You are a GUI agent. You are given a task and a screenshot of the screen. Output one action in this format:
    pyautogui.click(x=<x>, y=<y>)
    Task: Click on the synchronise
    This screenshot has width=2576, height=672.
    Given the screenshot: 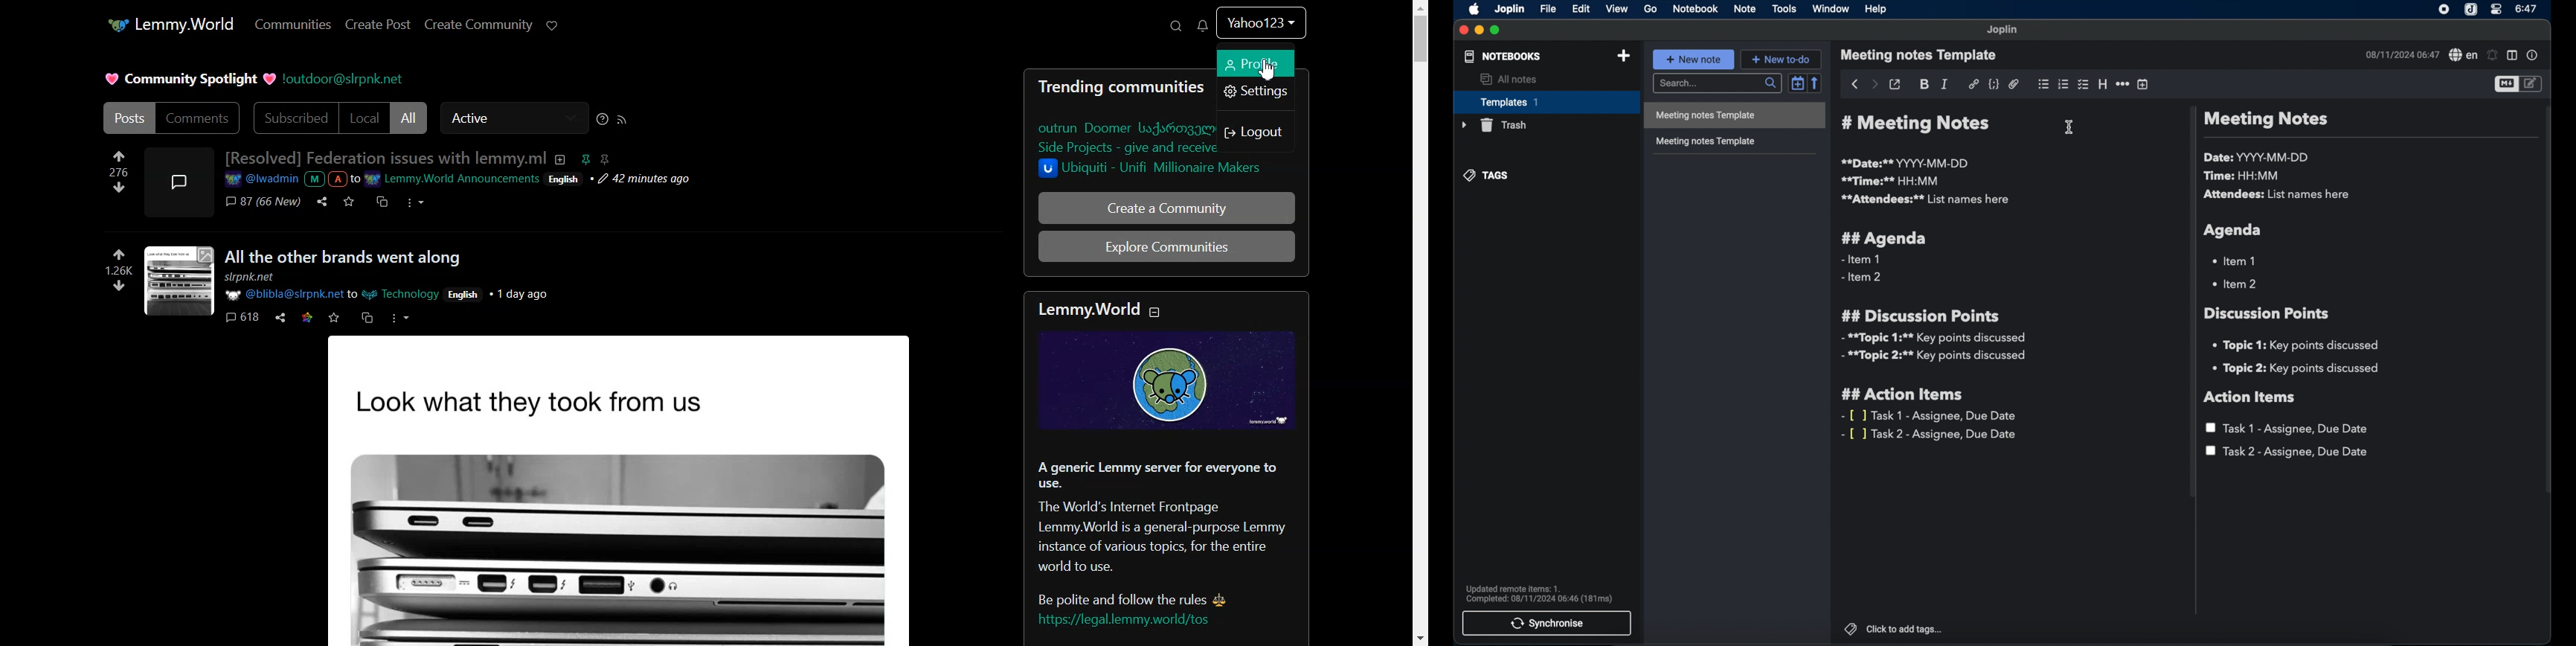 What is the action you would take?
    pyautogui.click(x=1548, y=623)
    